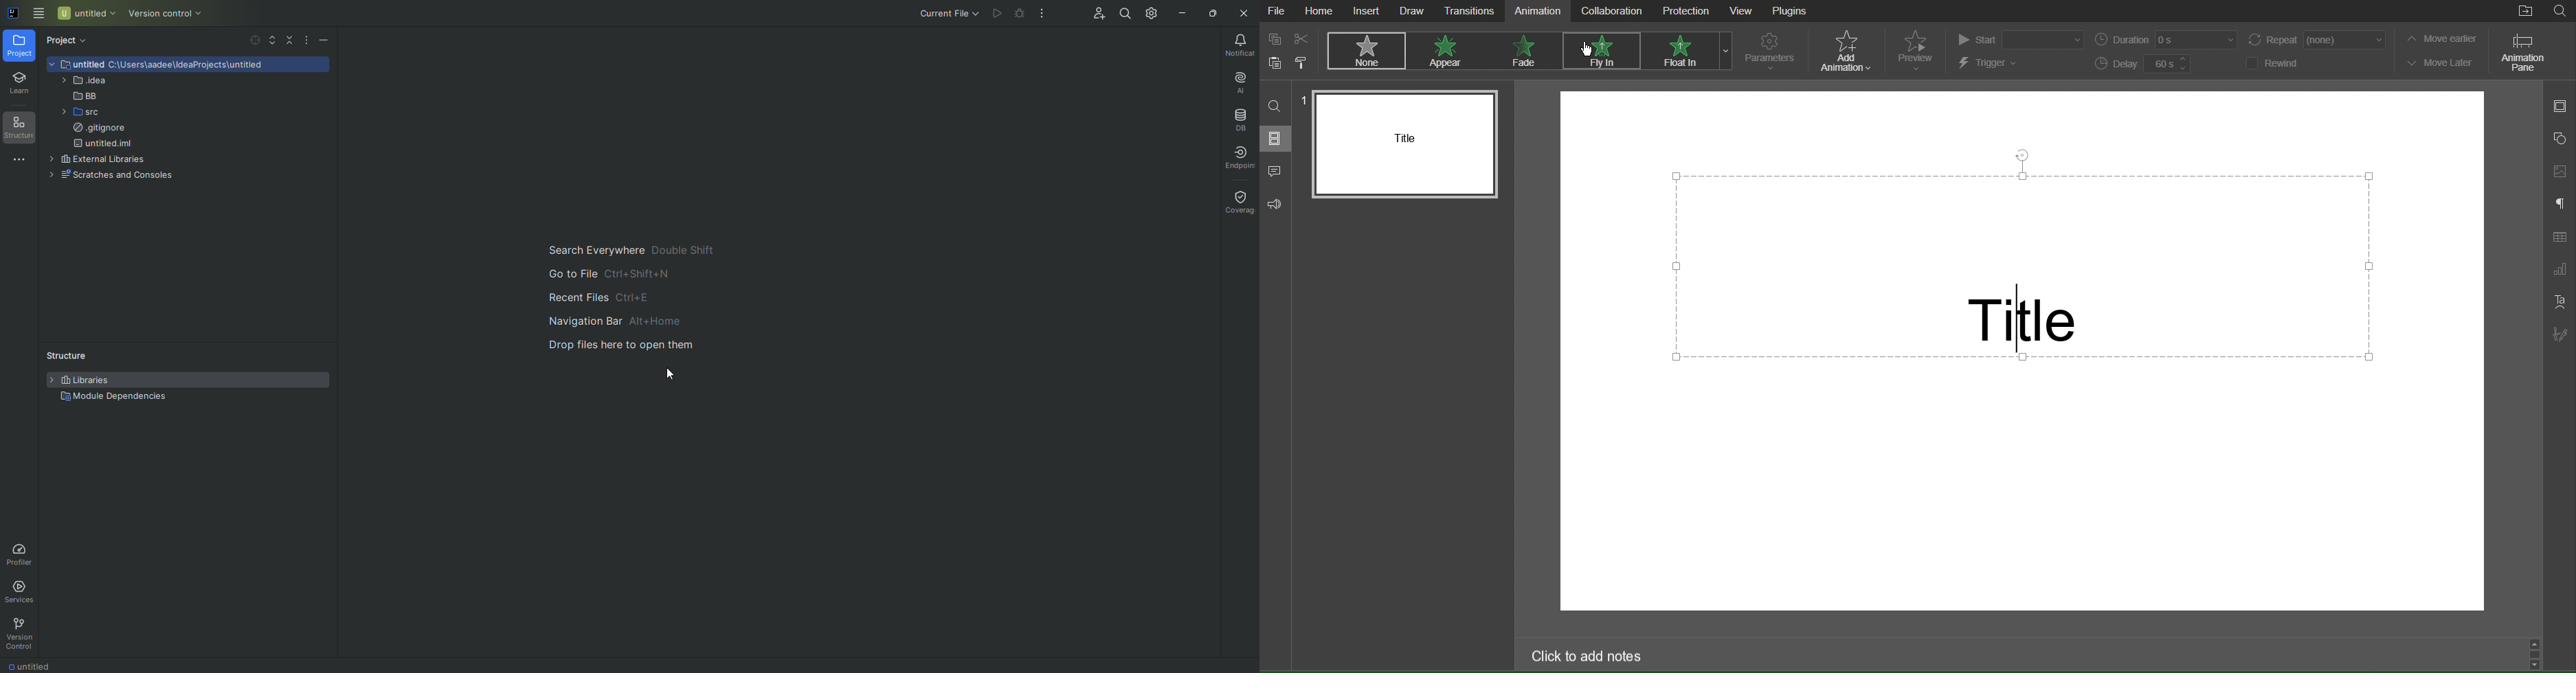  I want to click on Click to add notes, so click(1589, 657).